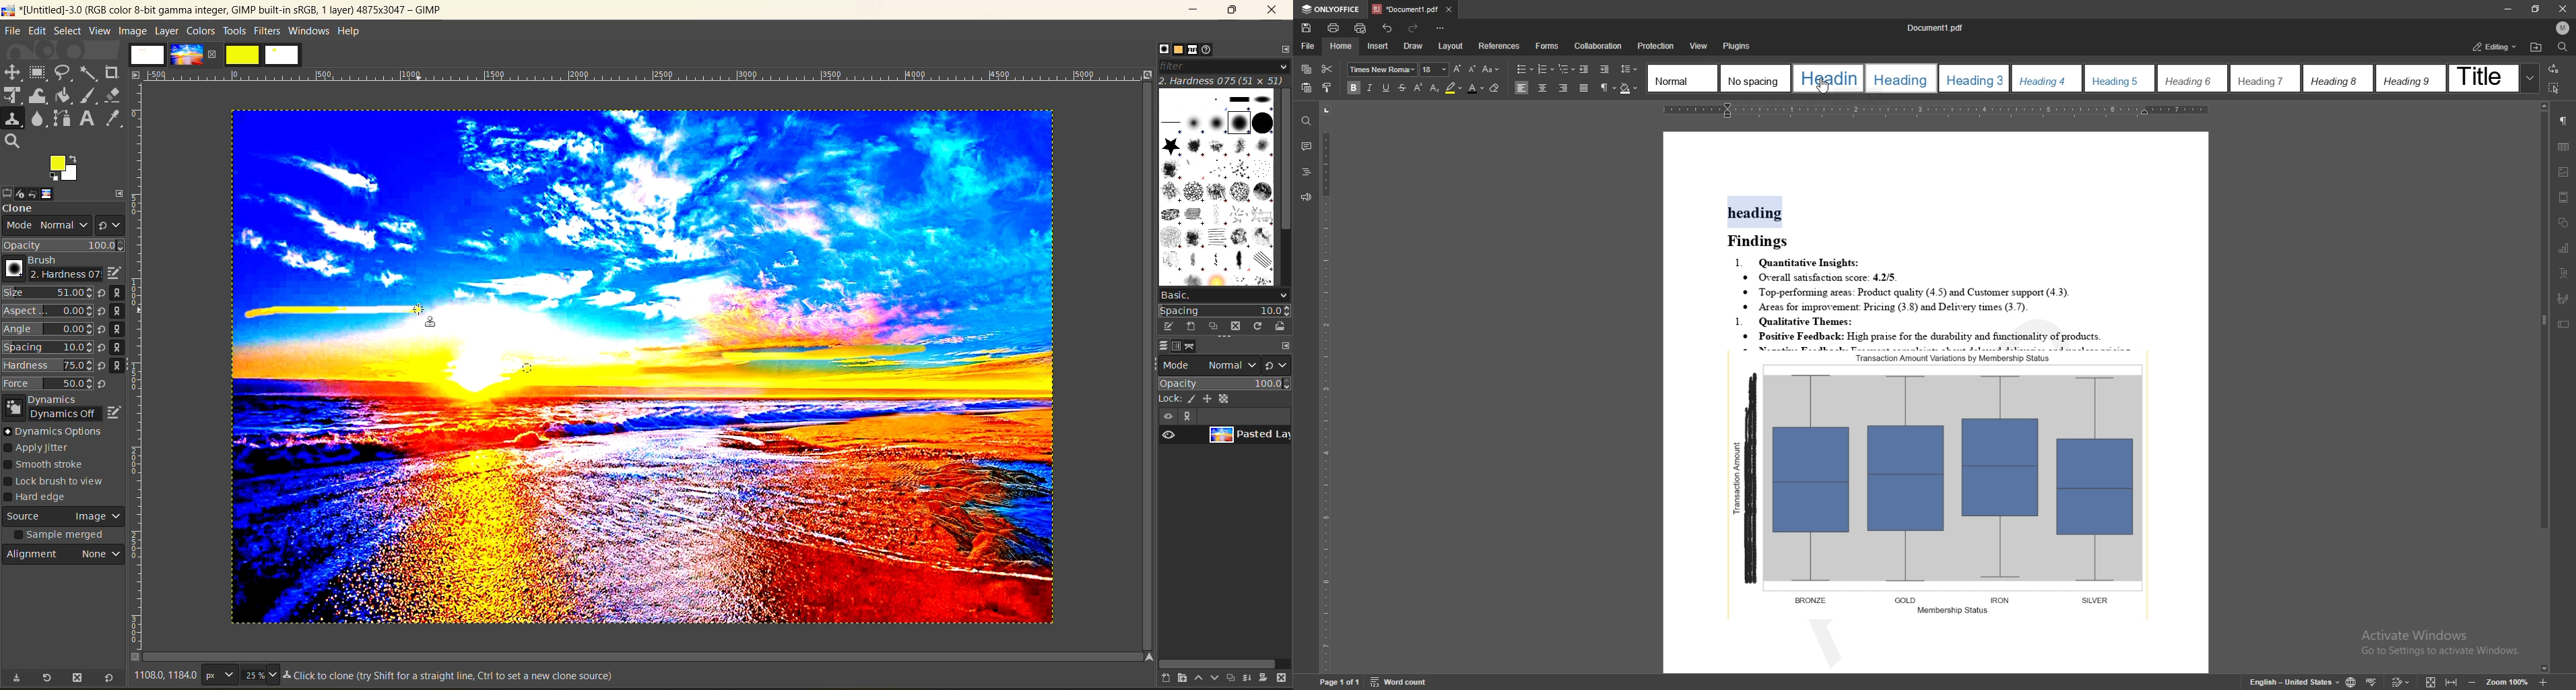 This screenshot has height=700, width=2576. What do you see at coordinates (1383, 69) in the screenshot?
I see `font type` at bounding box center [1383, 69].